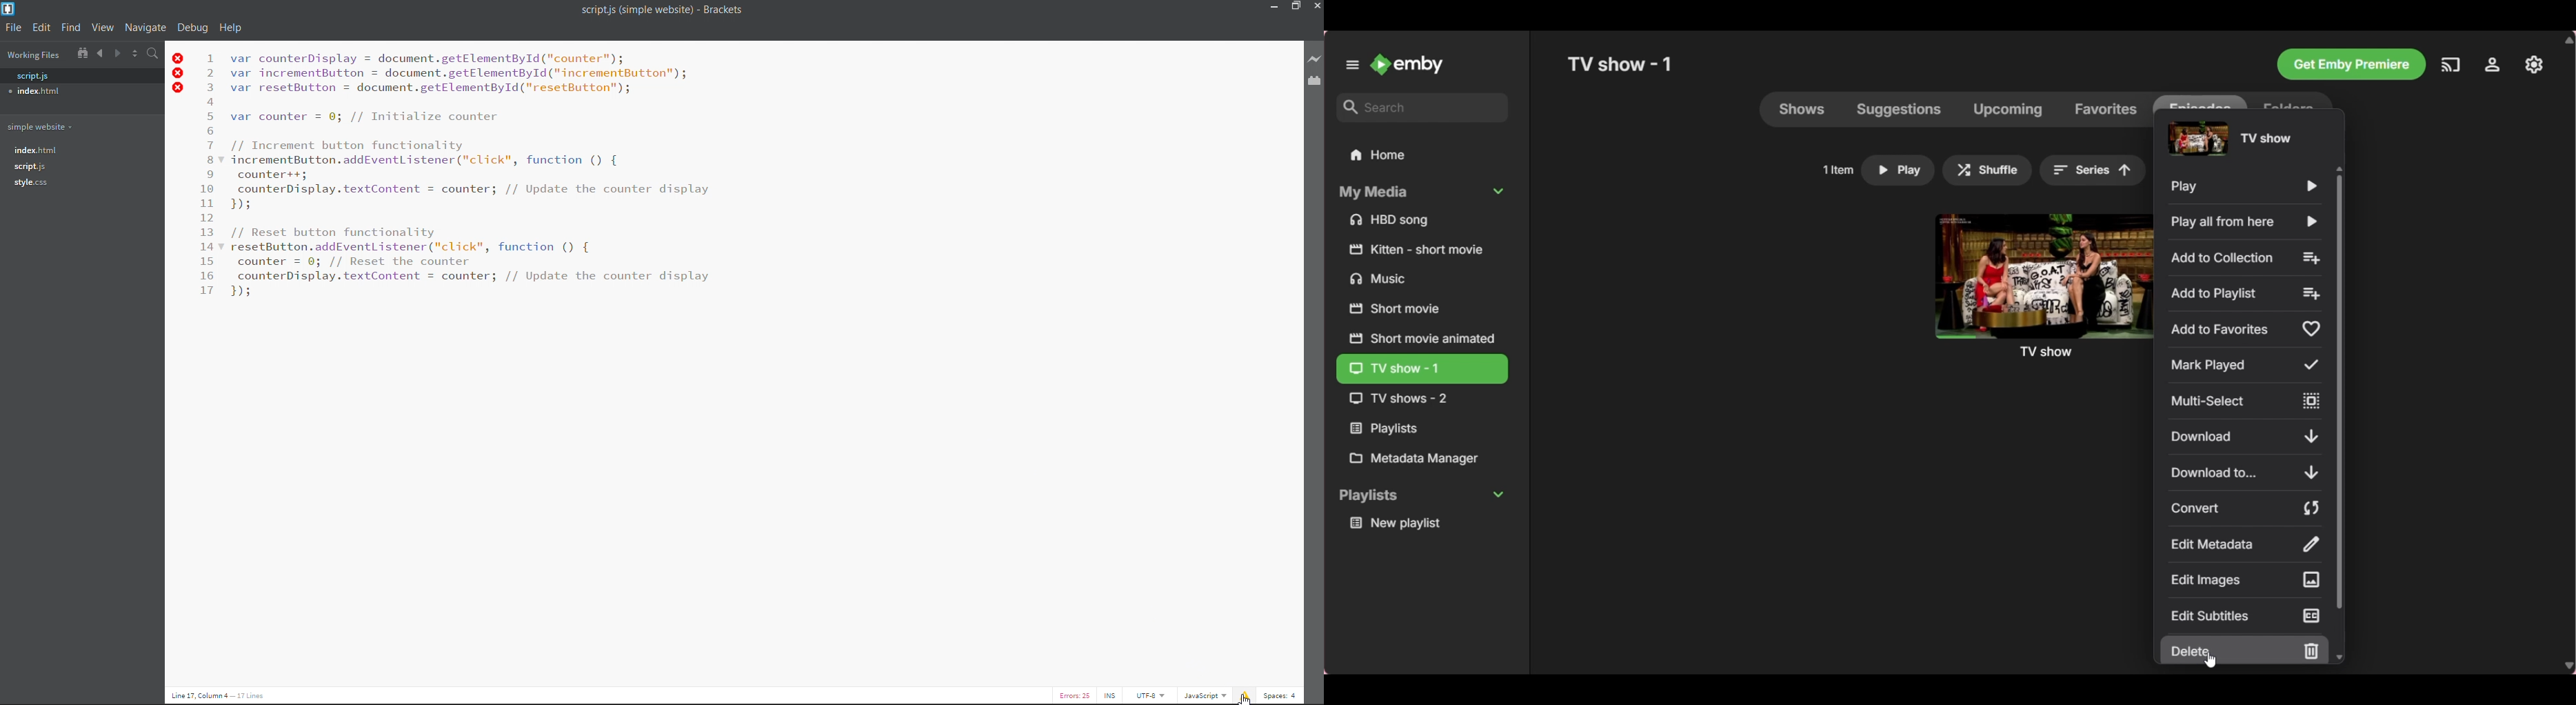 Image resolution: width=2576 pixels, height=728 pixels. Describe the element at coordinates (82, 55) in the screenshot. I see `file tree` at that location.